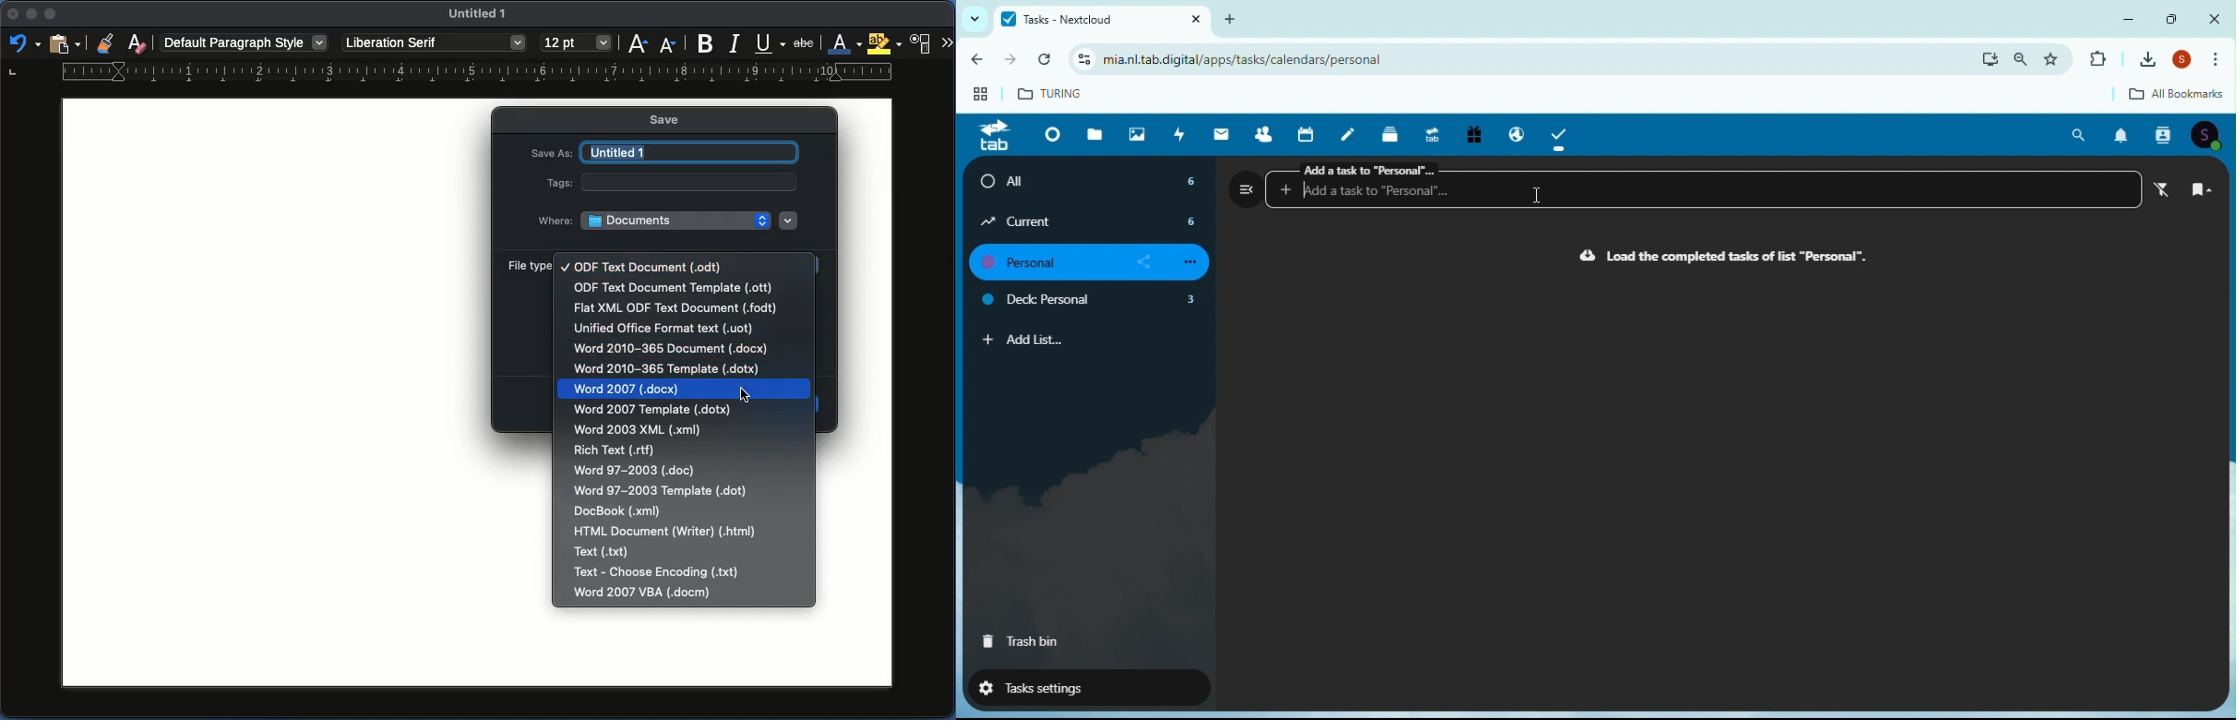 This screenshot has width=2240, height=728. I want to click on turing, so click(1052, 92).